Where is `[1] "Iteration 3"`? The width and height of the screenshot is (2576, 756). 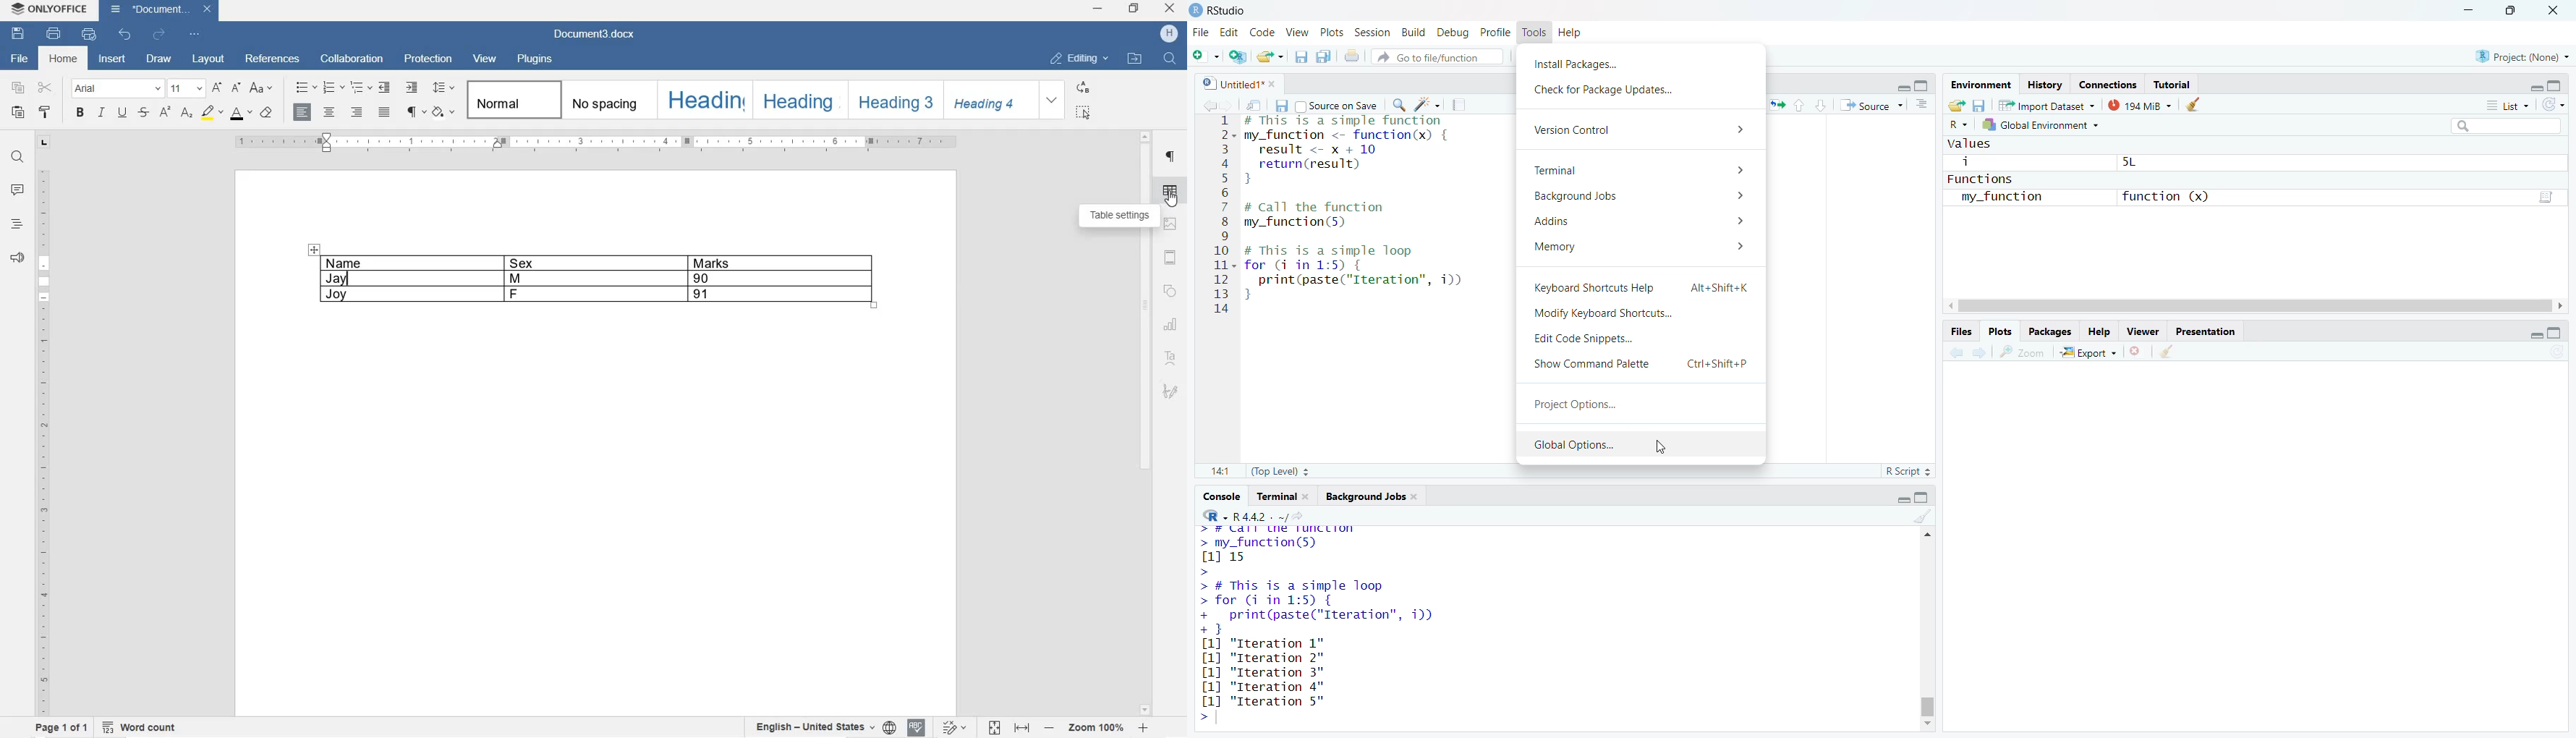 [1] "Iteration 3" is located at coordinates (1262, 673).